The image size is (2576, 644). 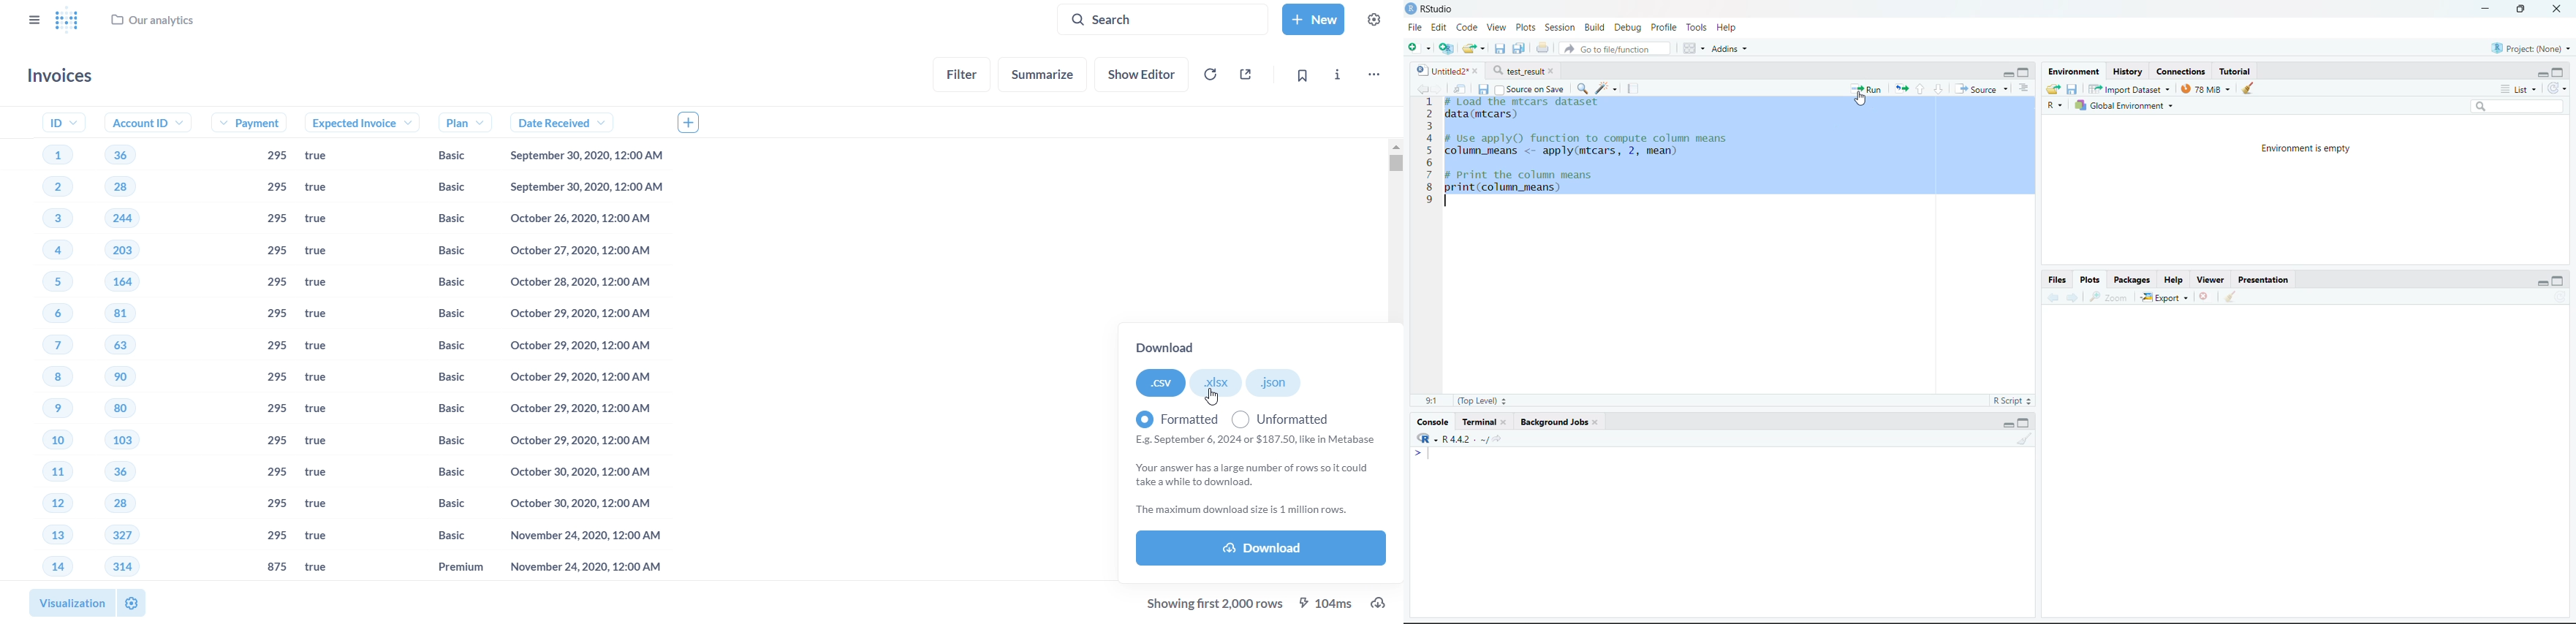 What do you see at coordinates (2559, 70) in the screenshot?
I see `Maximize` at bounding box center [2559, 70].